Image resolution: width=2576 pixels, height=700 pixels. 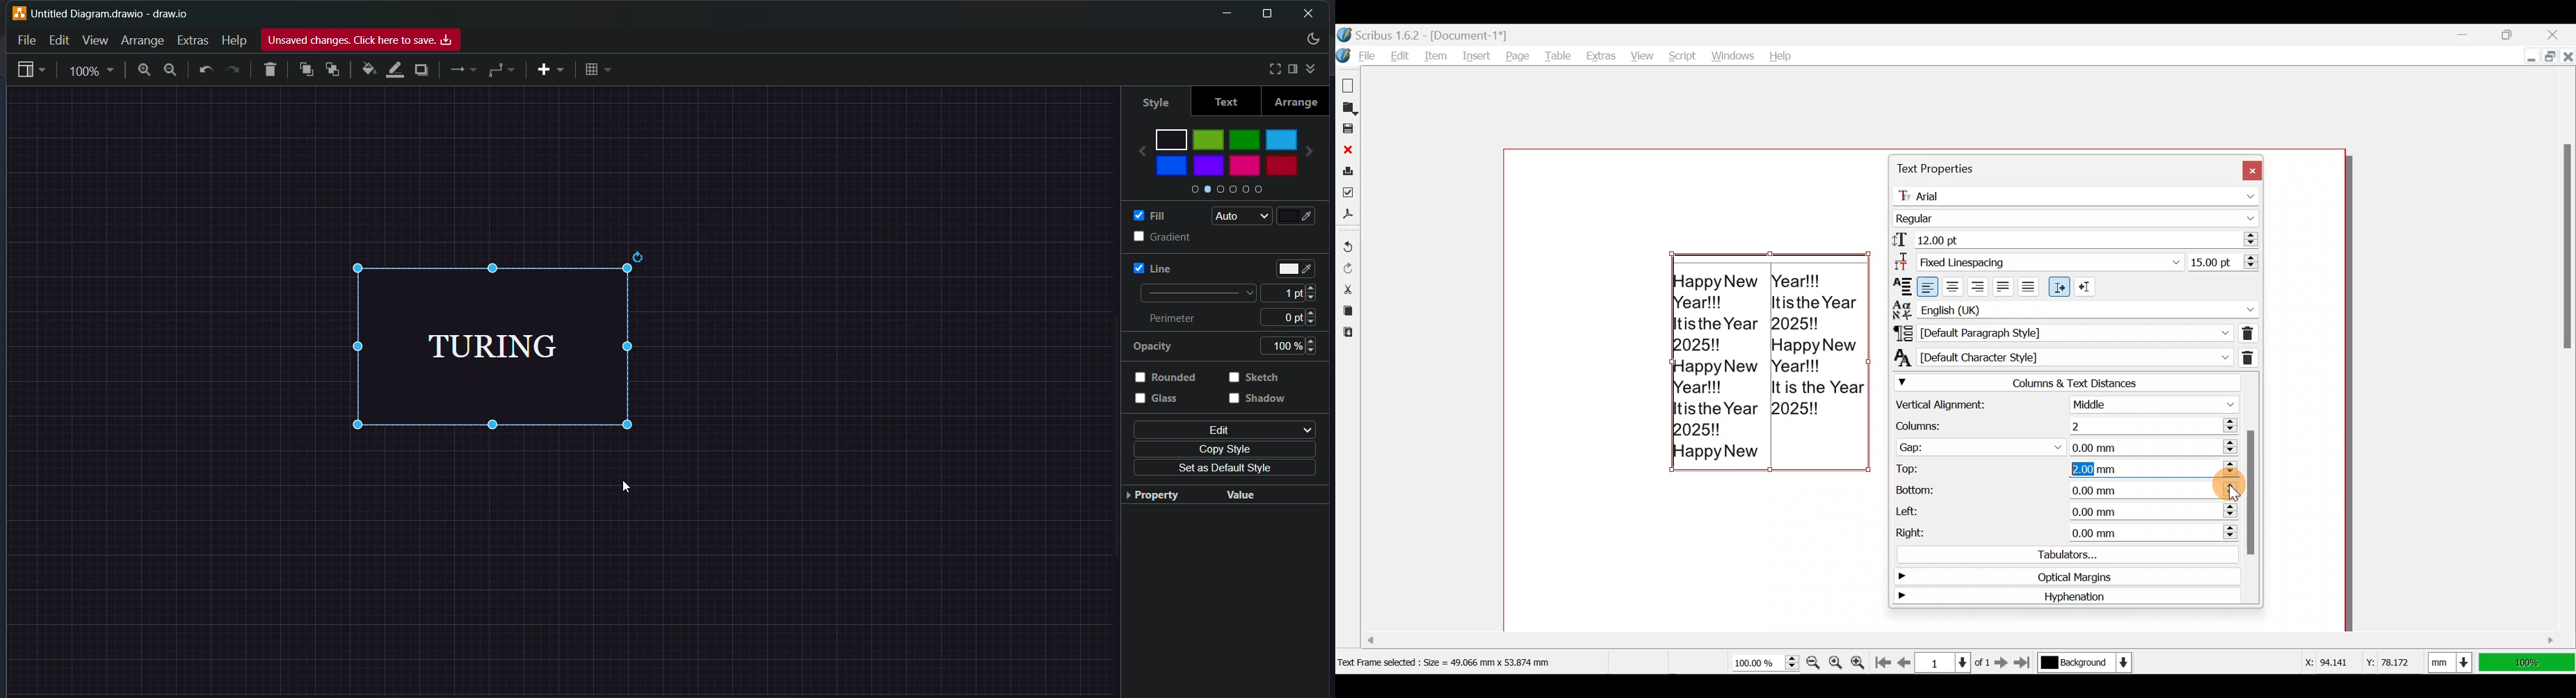 I want to click on Edit, so click(x=1401, y=56).